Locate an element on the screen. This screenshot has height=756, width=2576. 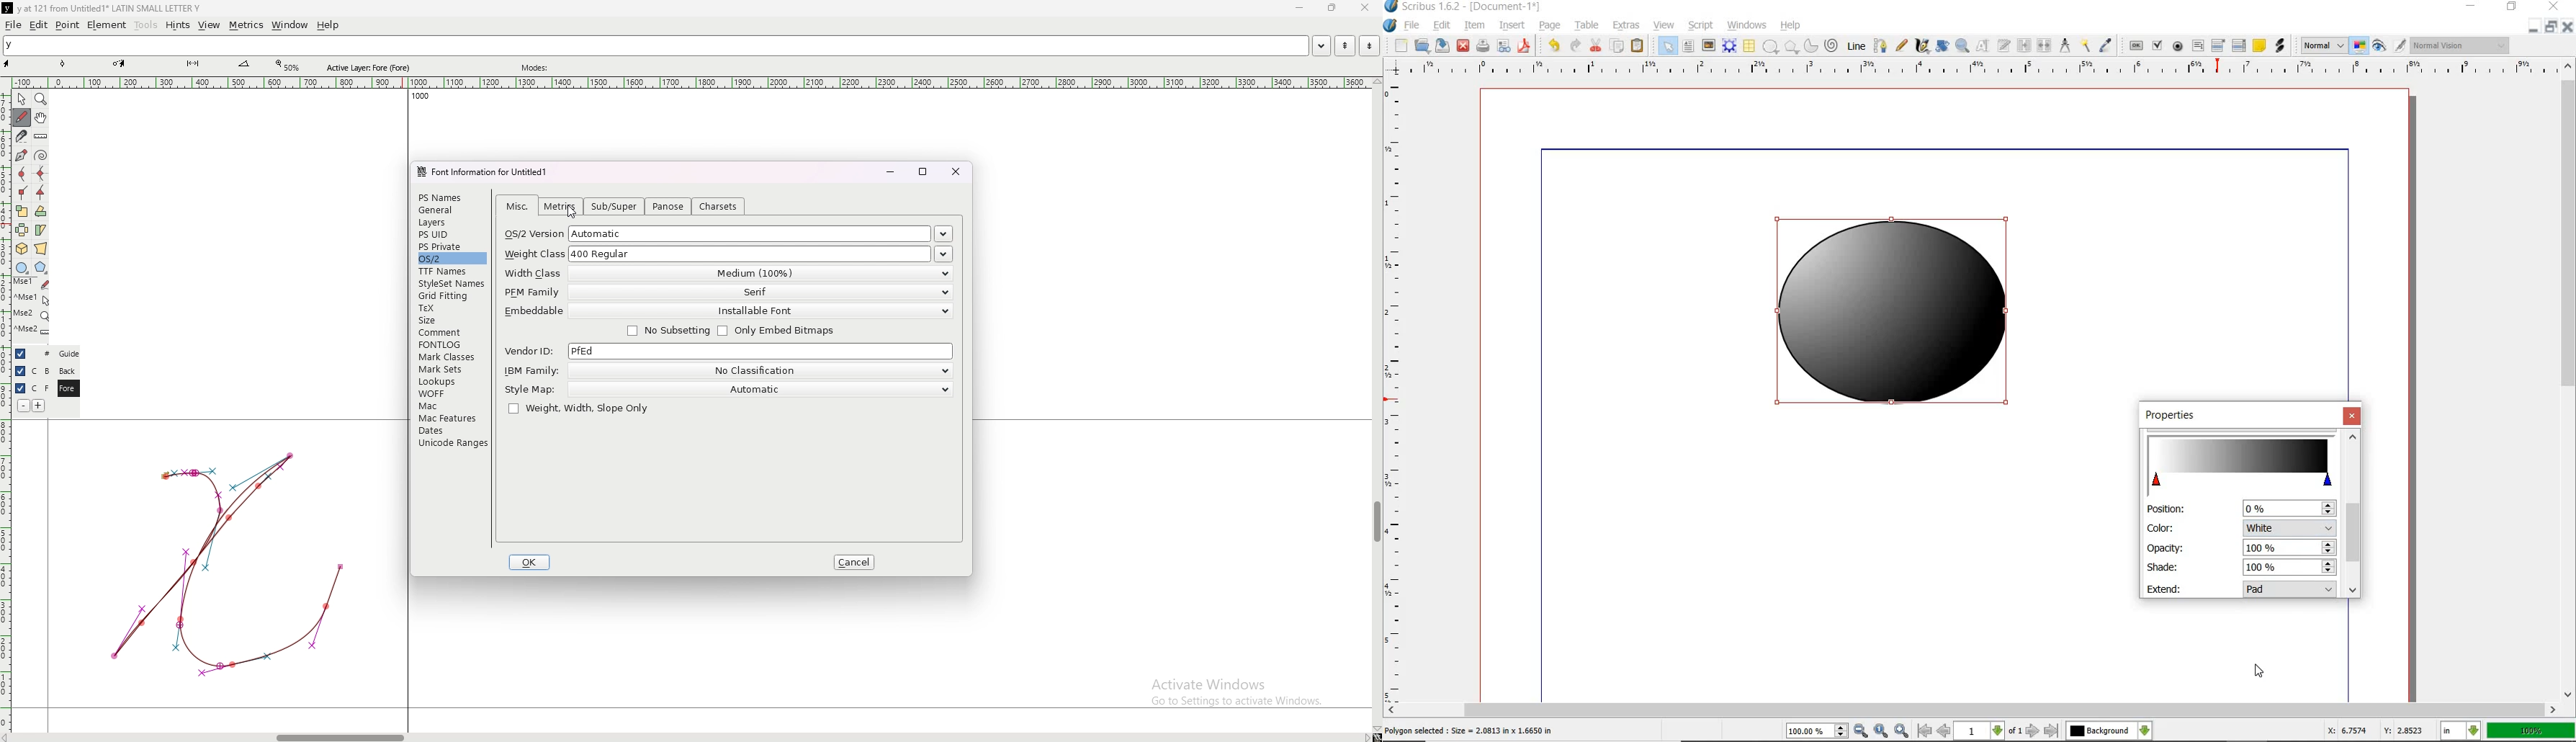
next is located at coordinates (2033, 731).